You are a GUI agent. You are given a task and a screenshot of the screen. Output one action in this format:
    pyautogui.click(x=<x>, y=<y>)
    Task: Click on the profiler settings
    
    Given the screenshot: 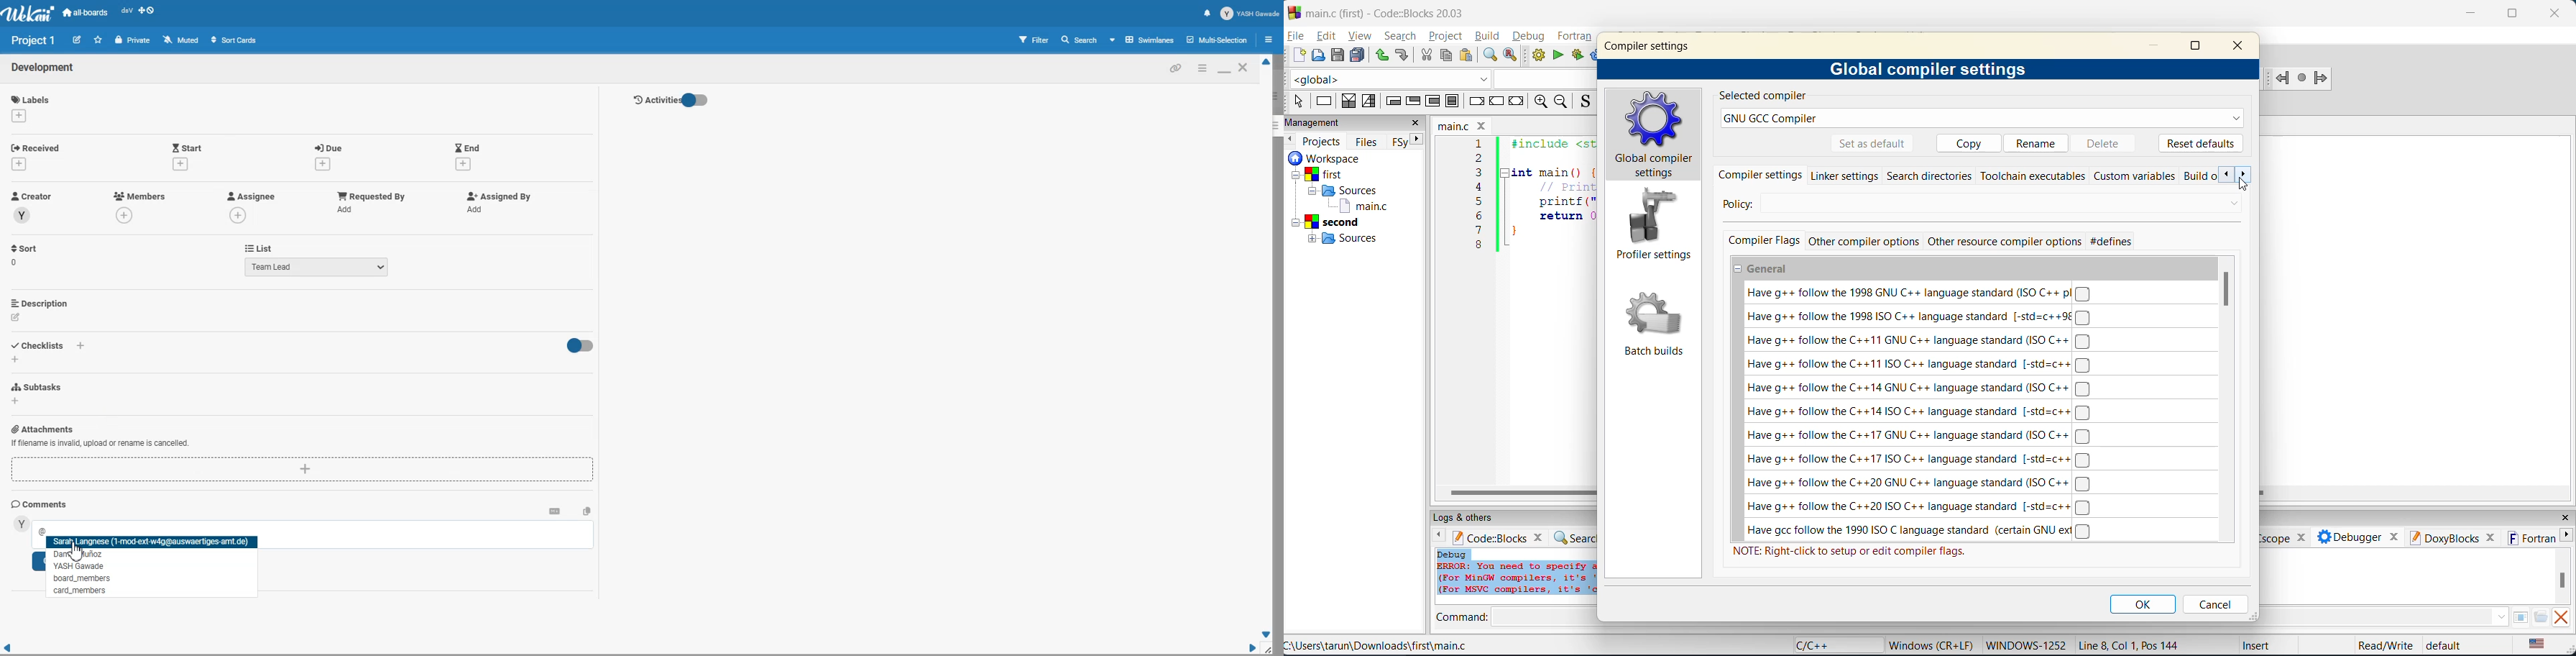 What is the action you would take?
    pyautogui.click(x=1653, y=227)
    